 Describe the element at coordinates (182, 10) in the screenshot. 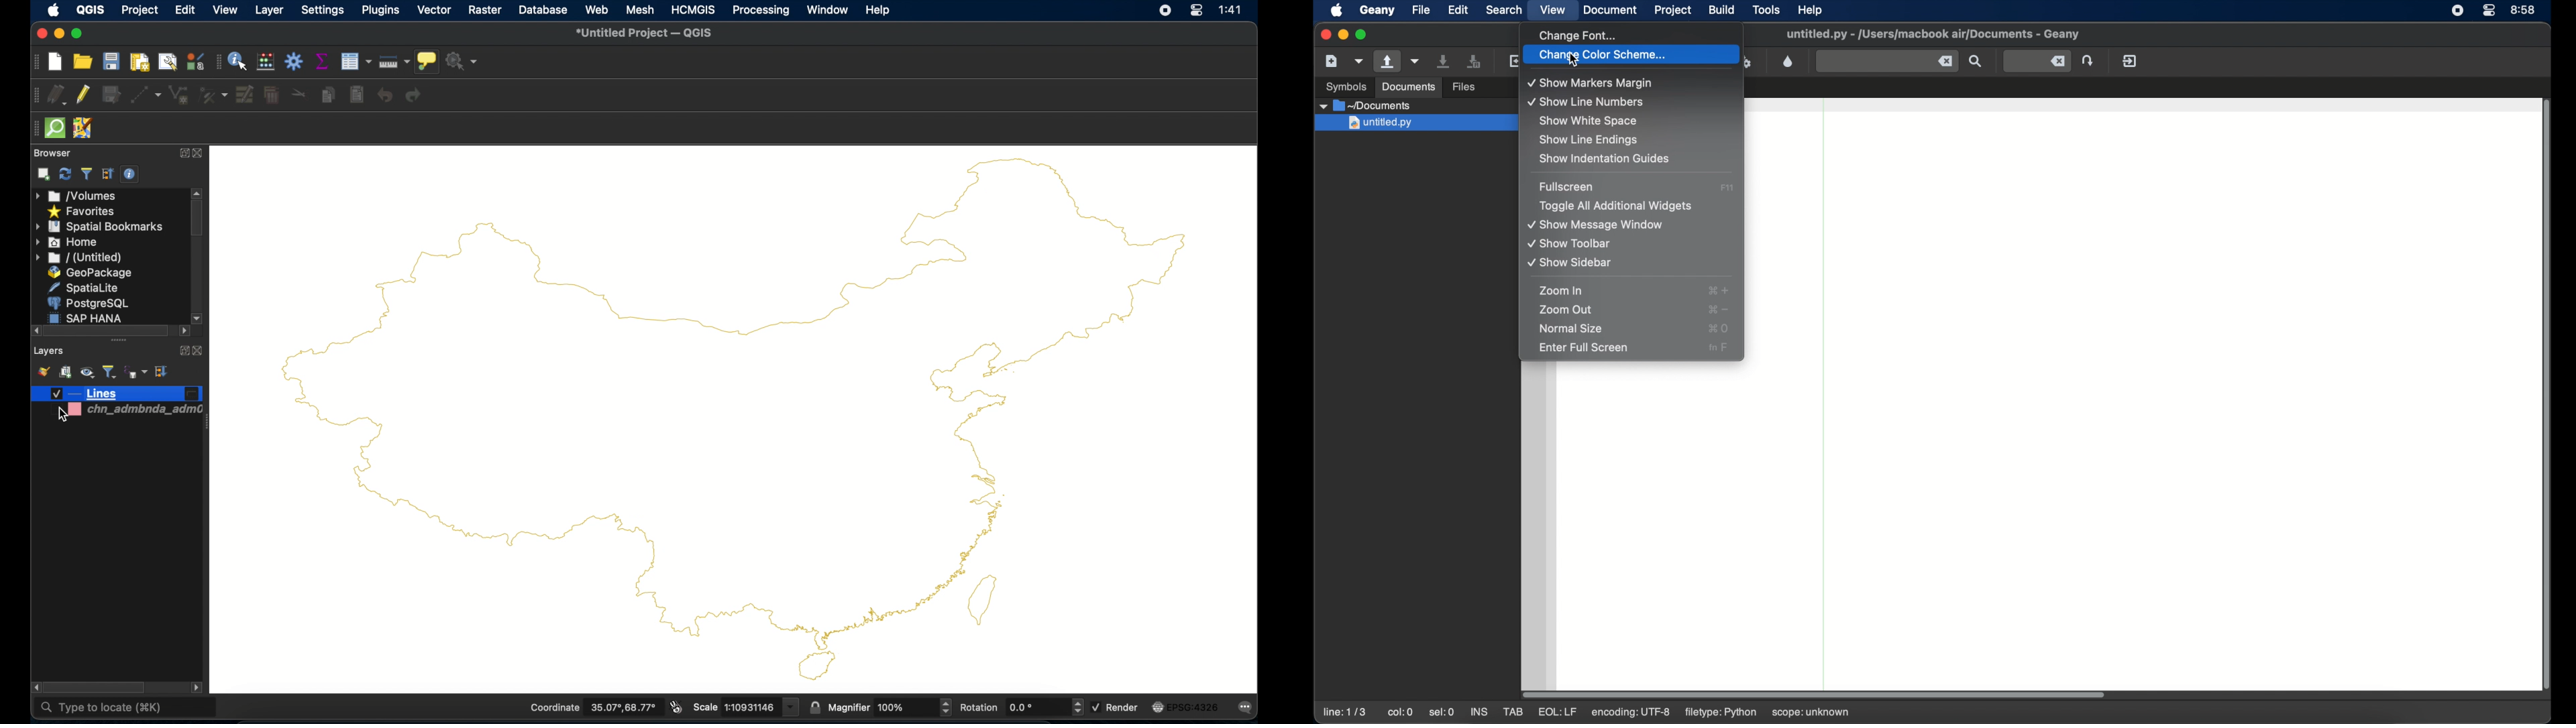

I see `edit` at that location.